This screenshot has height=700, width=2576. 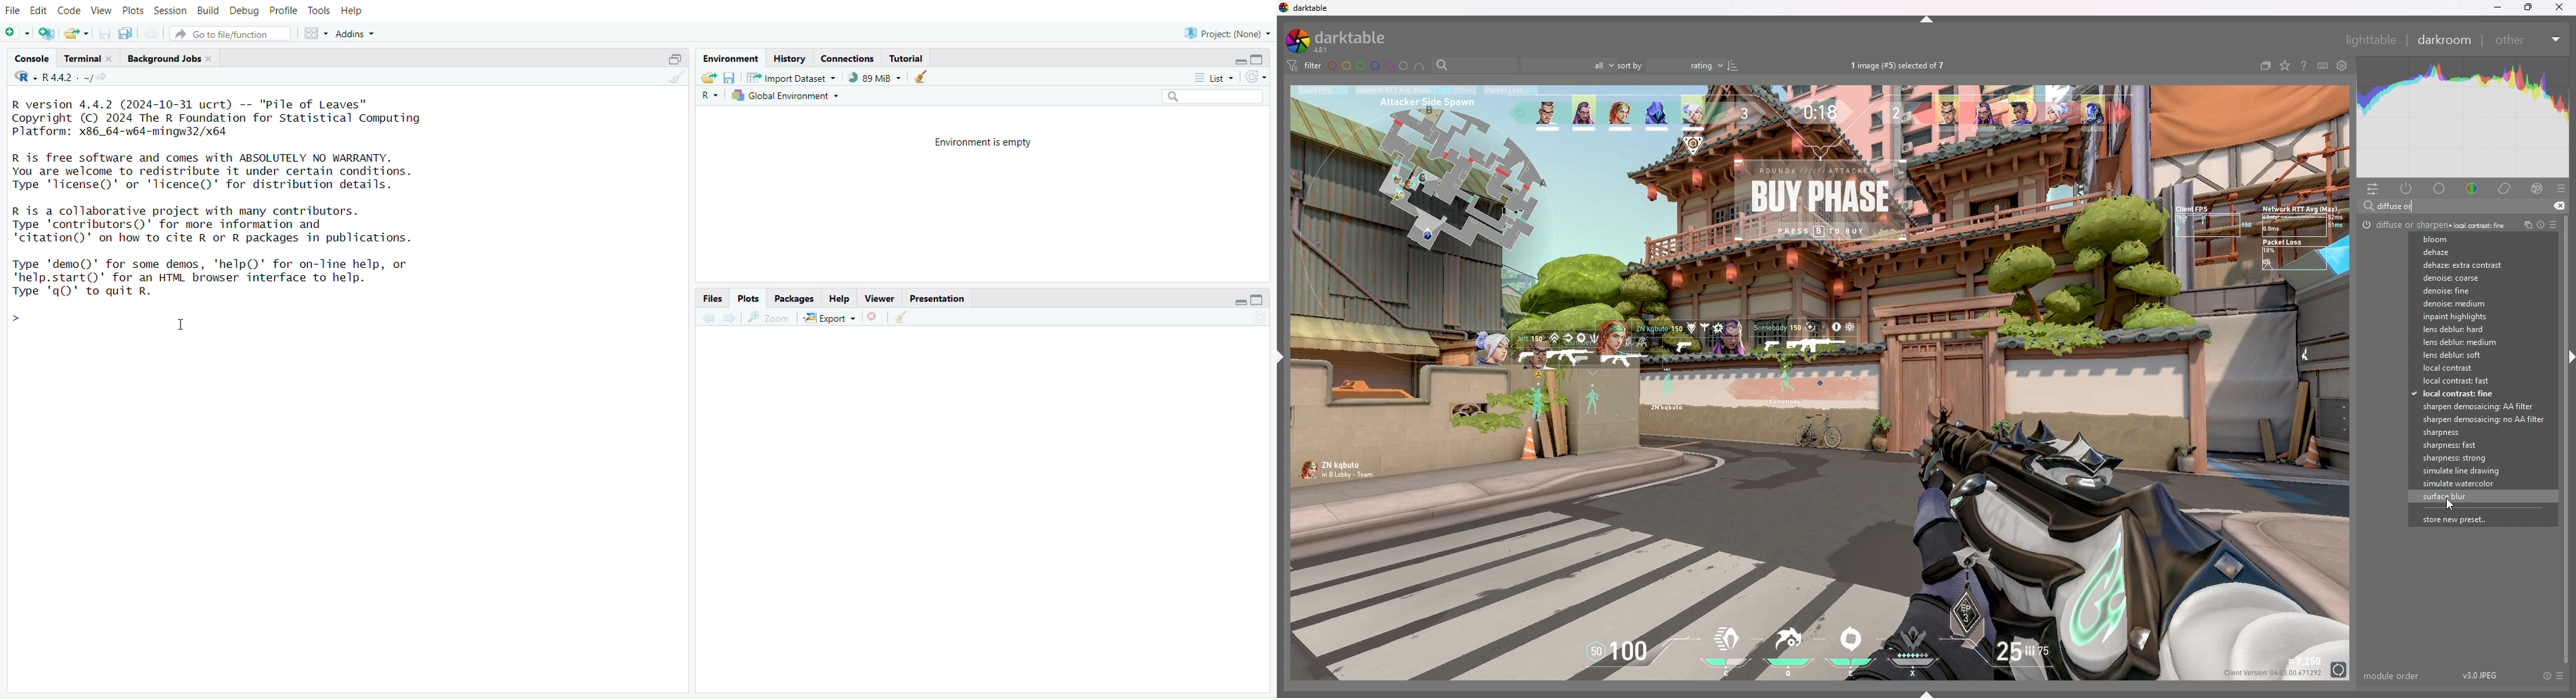 I want to click on R 4.4.2~/, so click(x=66, y=79).